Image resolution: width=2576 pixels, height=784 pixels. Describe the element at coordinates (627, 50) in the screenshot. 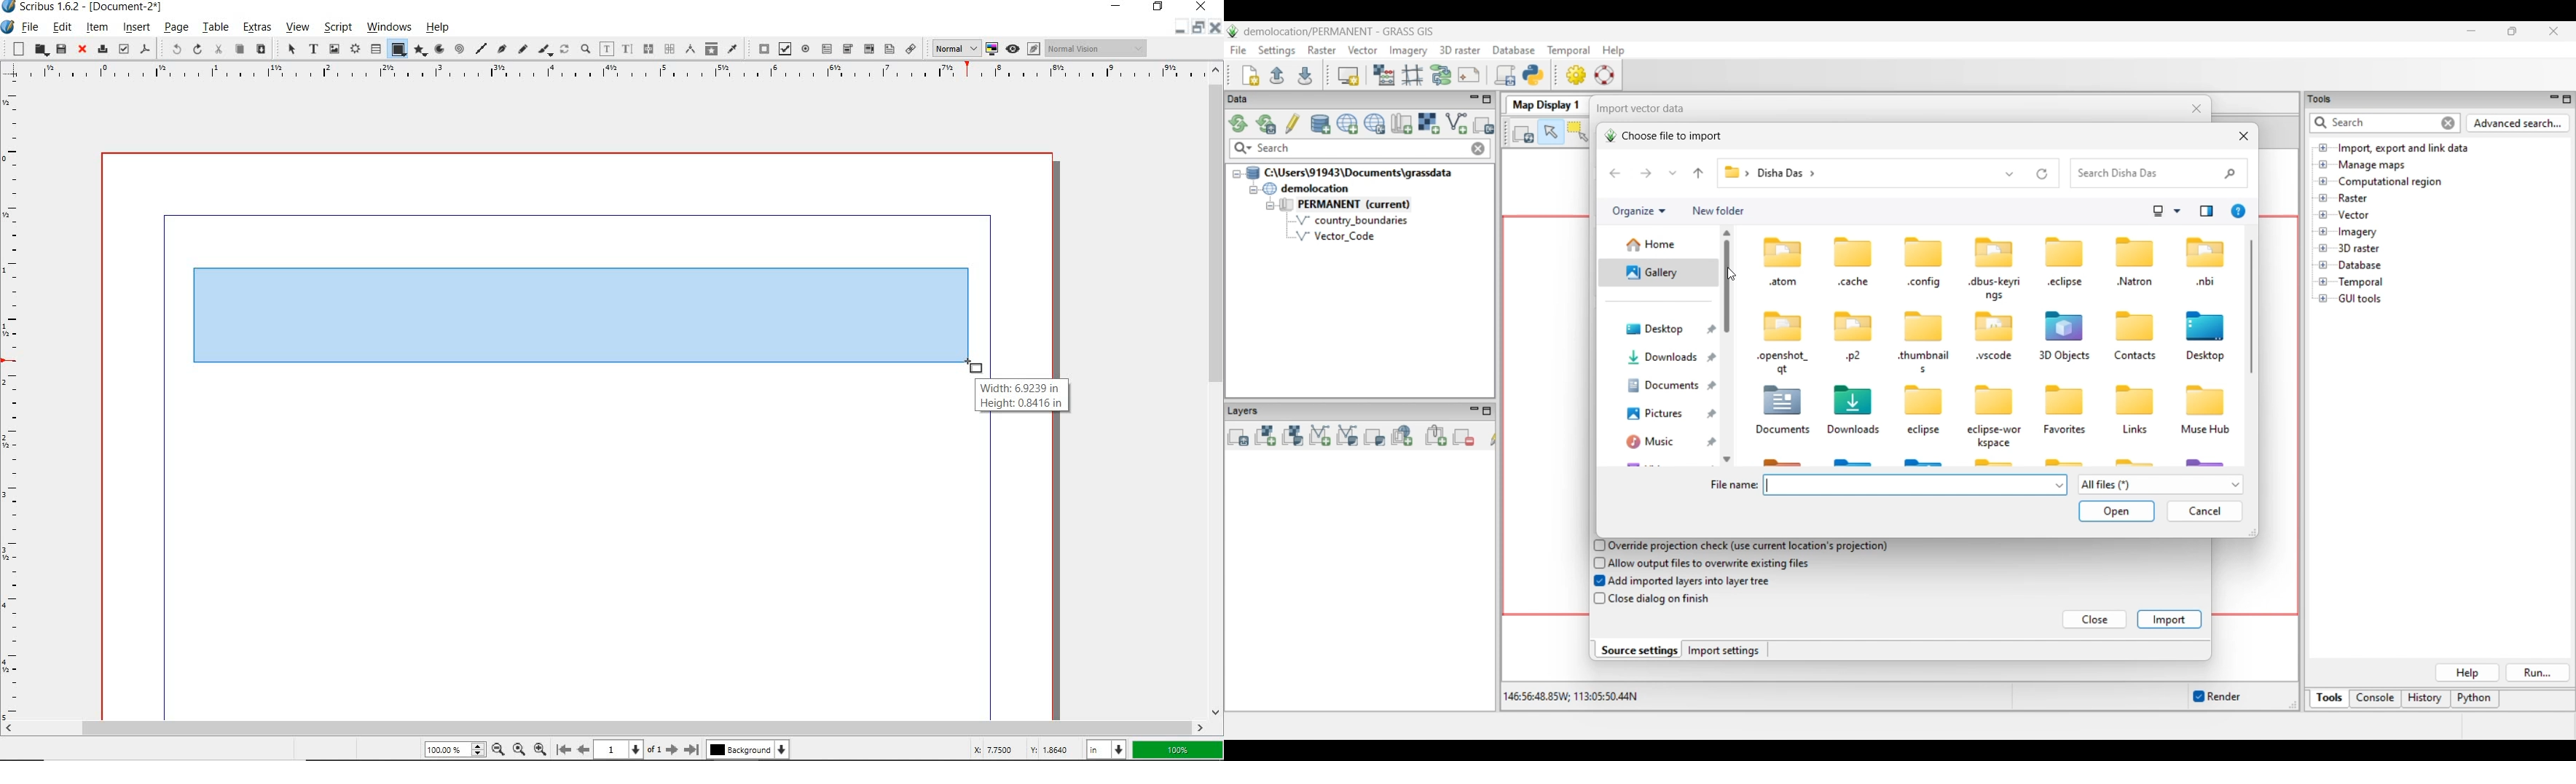

I see `edit text with story editor` at that location.